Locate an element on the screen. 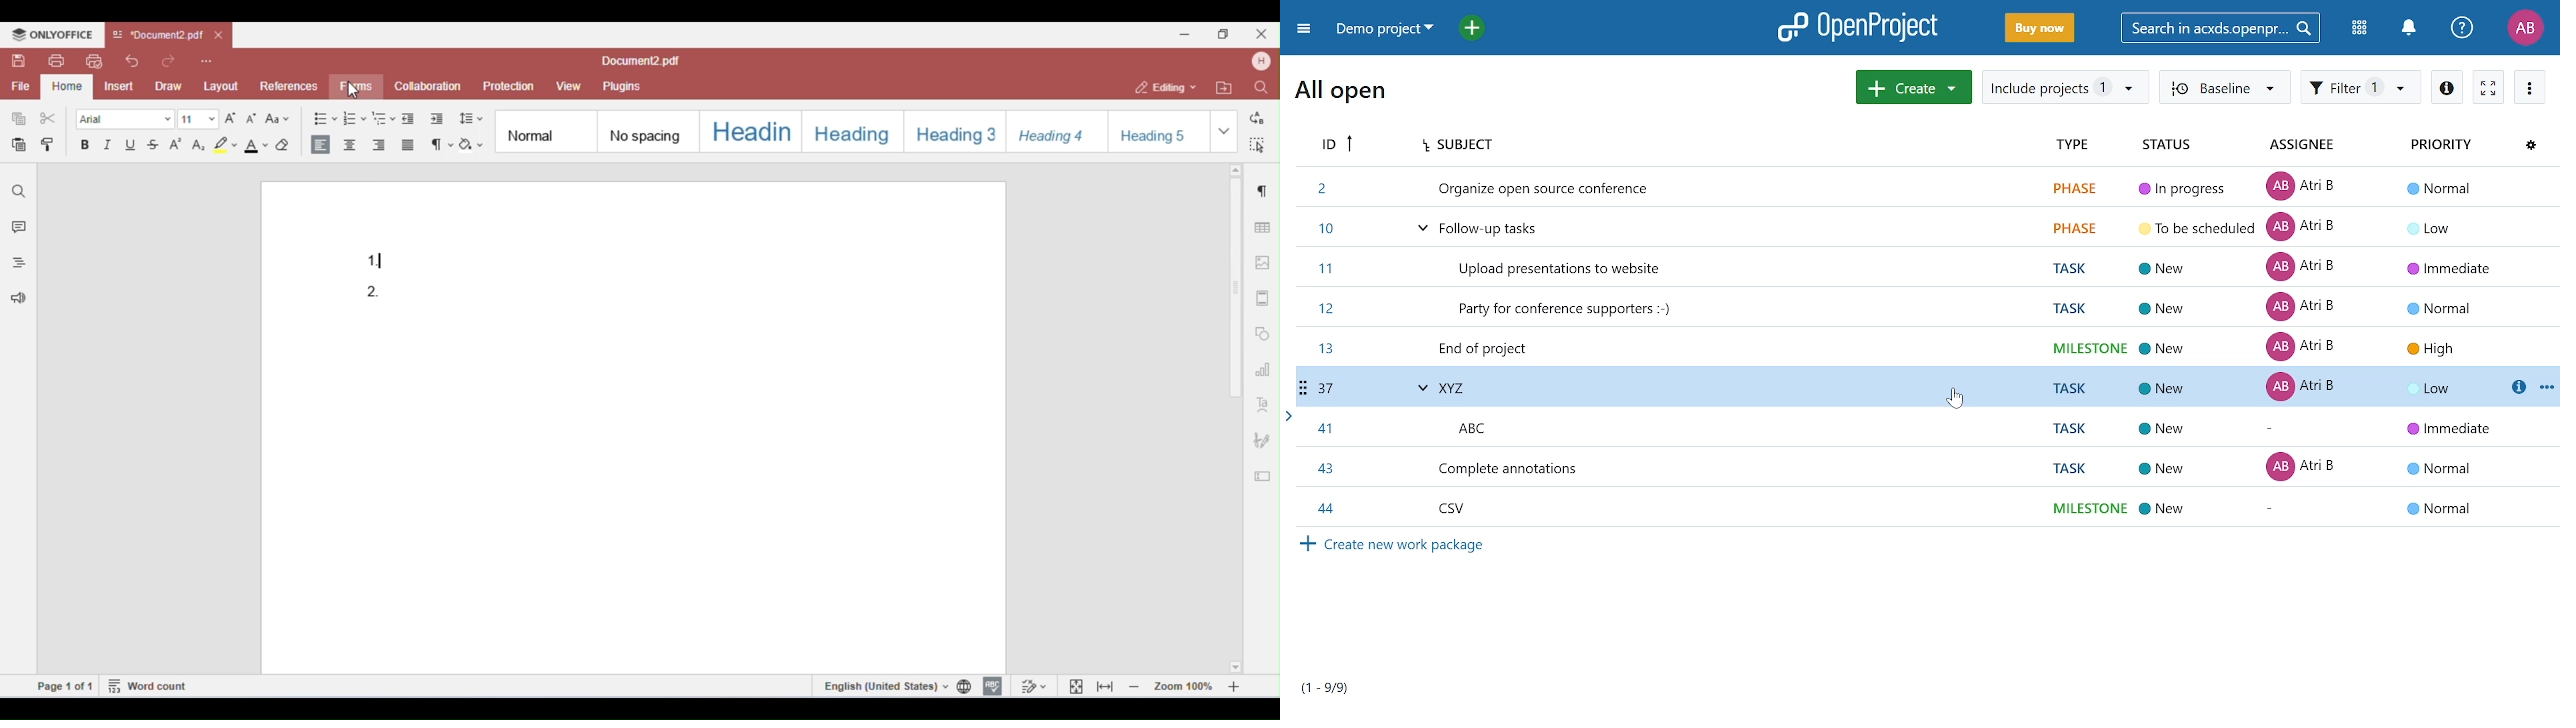 This screenshot has height=728, width=2576. Configure view is located at coordinates (2531, 146).